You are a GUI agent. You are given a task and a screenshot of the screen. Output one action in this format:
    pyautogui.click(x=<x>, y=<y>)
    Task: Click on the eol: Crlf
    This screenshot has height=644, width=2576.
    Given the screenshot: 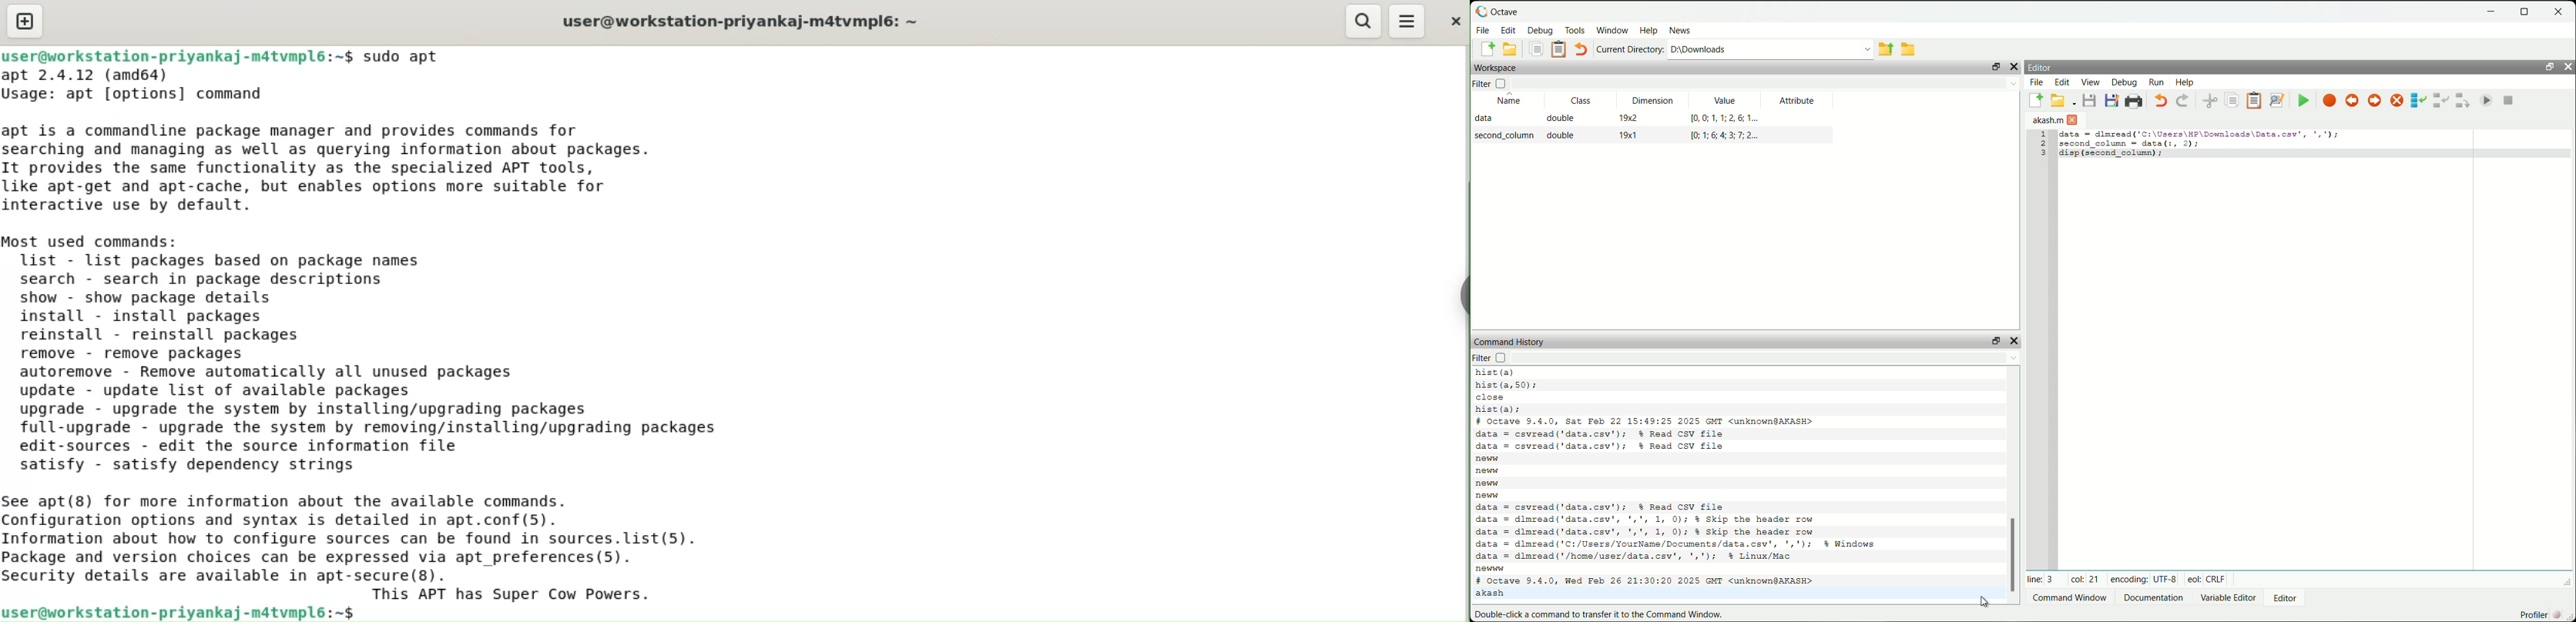 What is the action you would take?
    pyautogui.click(x=2207, y=578)
    